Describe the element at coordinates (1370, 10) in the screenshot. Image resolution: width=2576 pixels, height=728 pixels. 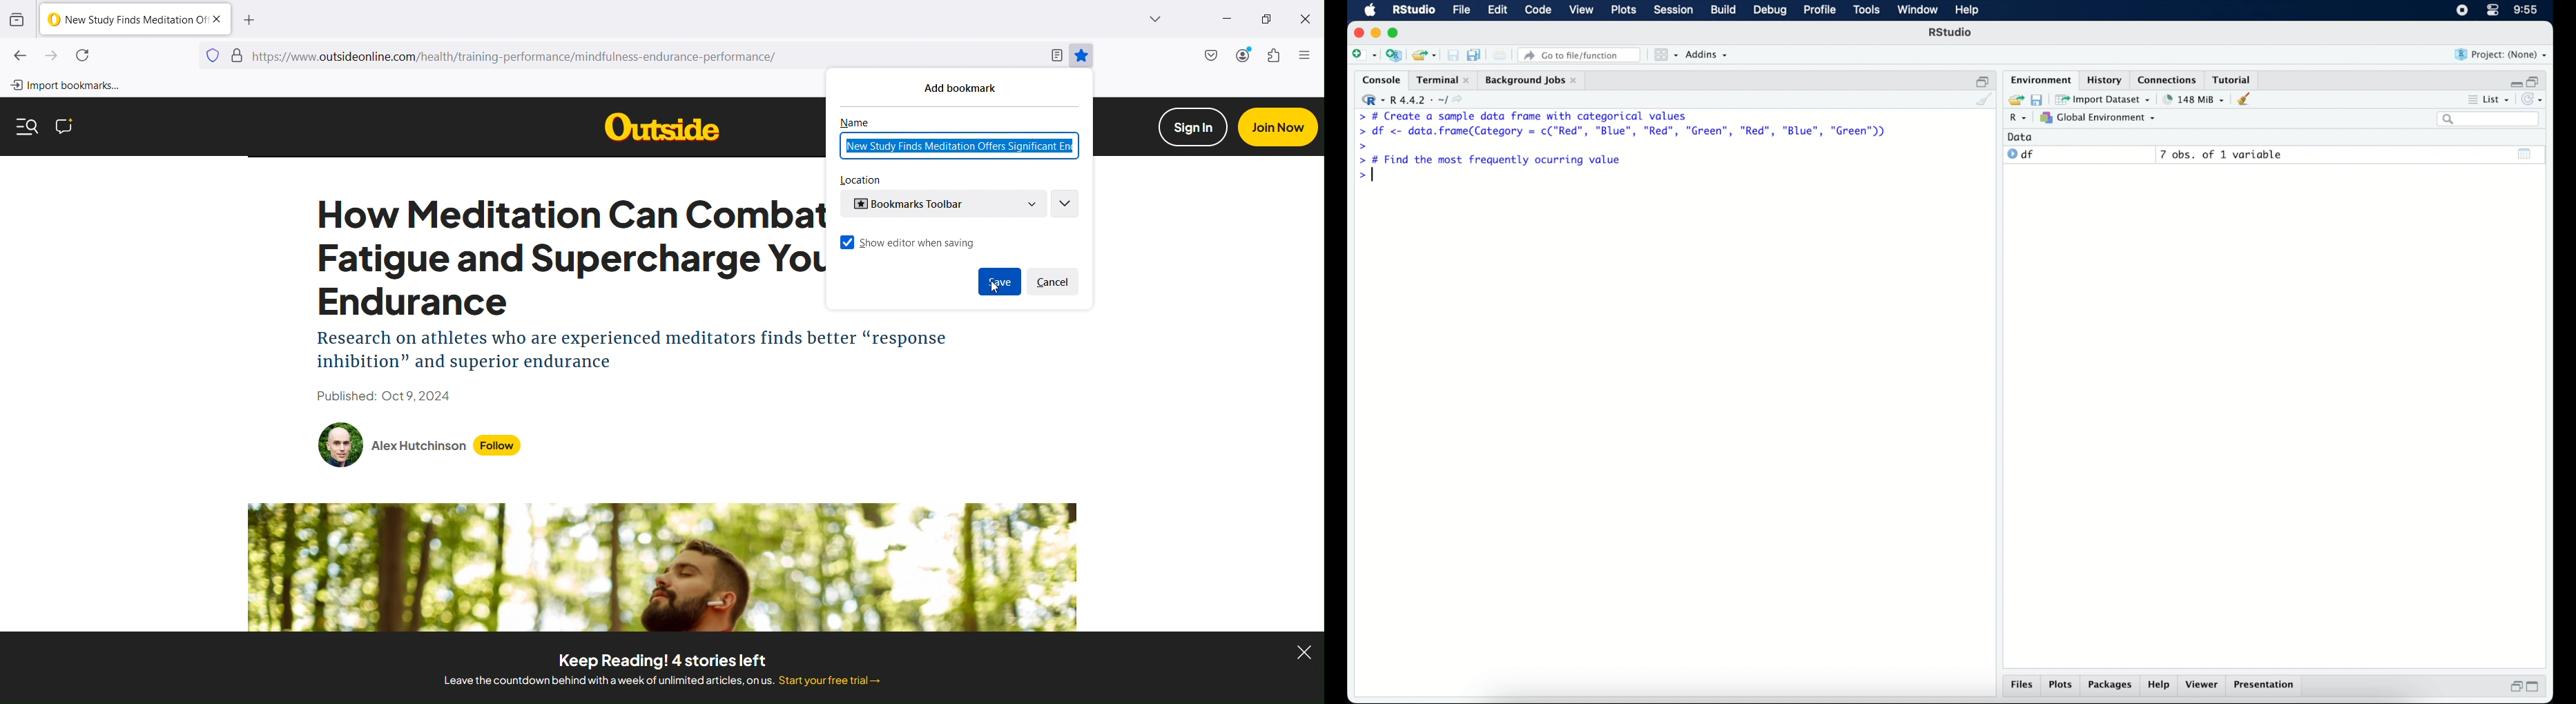
I see `macOS ` at that location.